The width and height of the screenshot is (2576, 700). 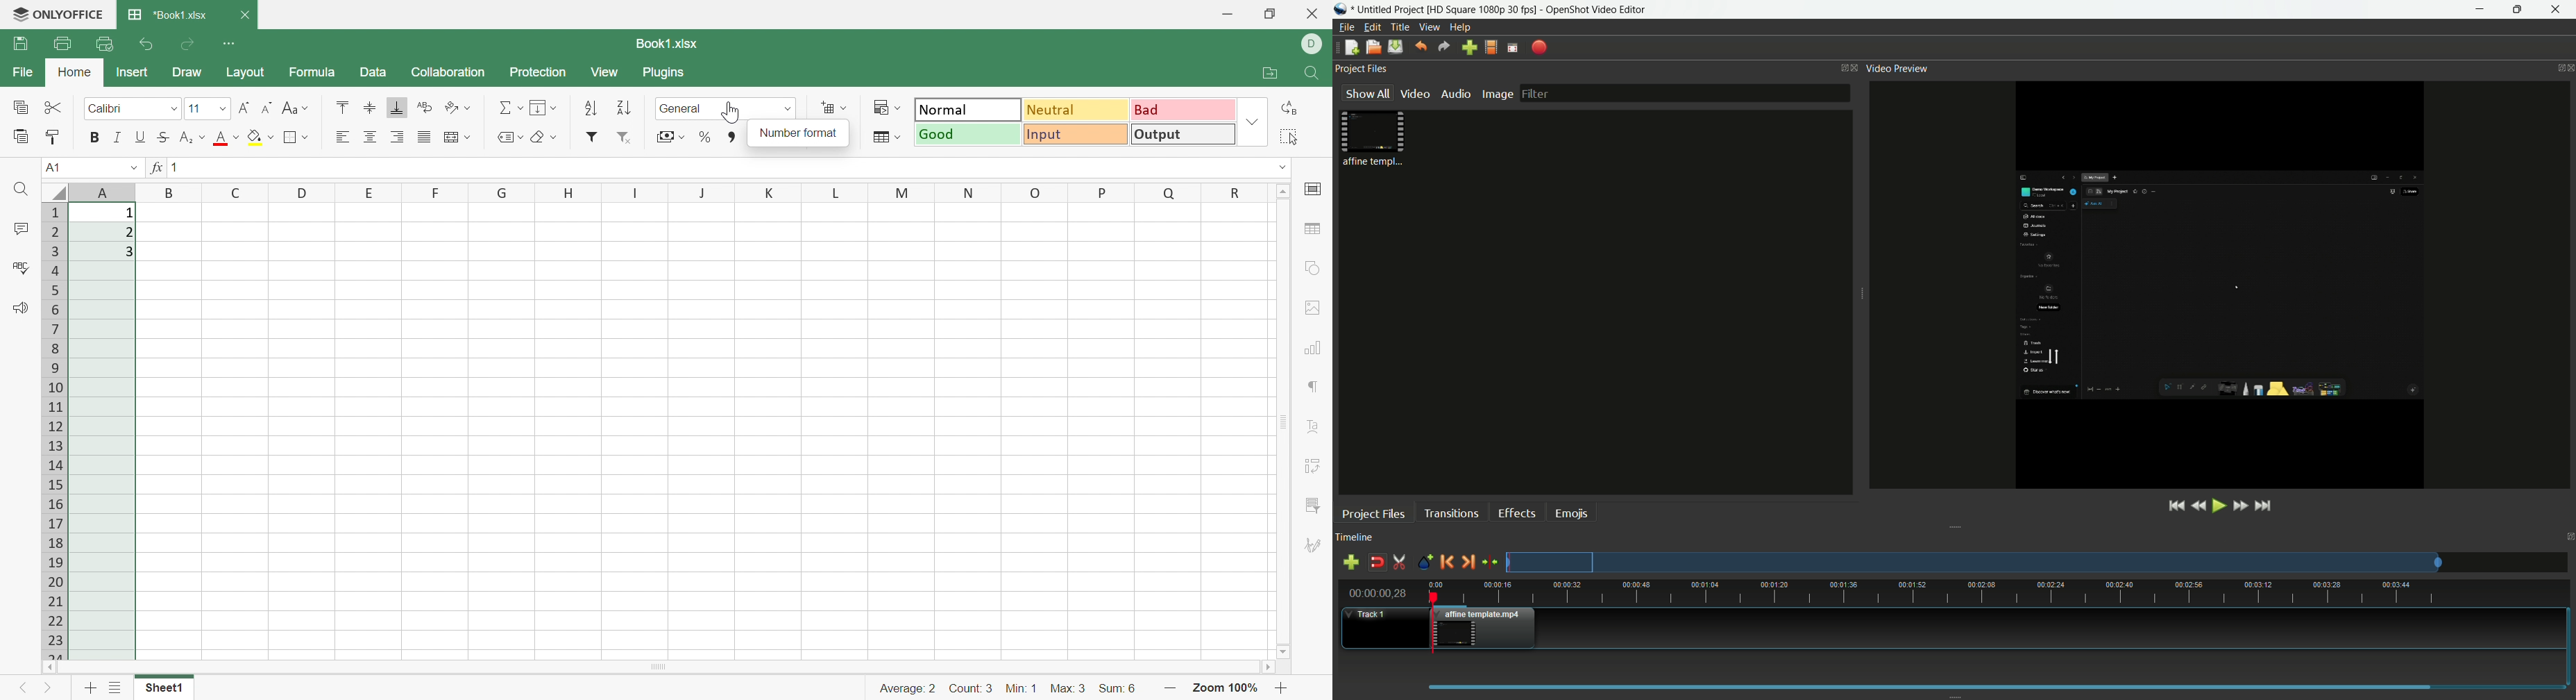 What do you see at coordinates (1375, 139) in the screenshot?
I see `project file` at bounding box center [1375, 139].